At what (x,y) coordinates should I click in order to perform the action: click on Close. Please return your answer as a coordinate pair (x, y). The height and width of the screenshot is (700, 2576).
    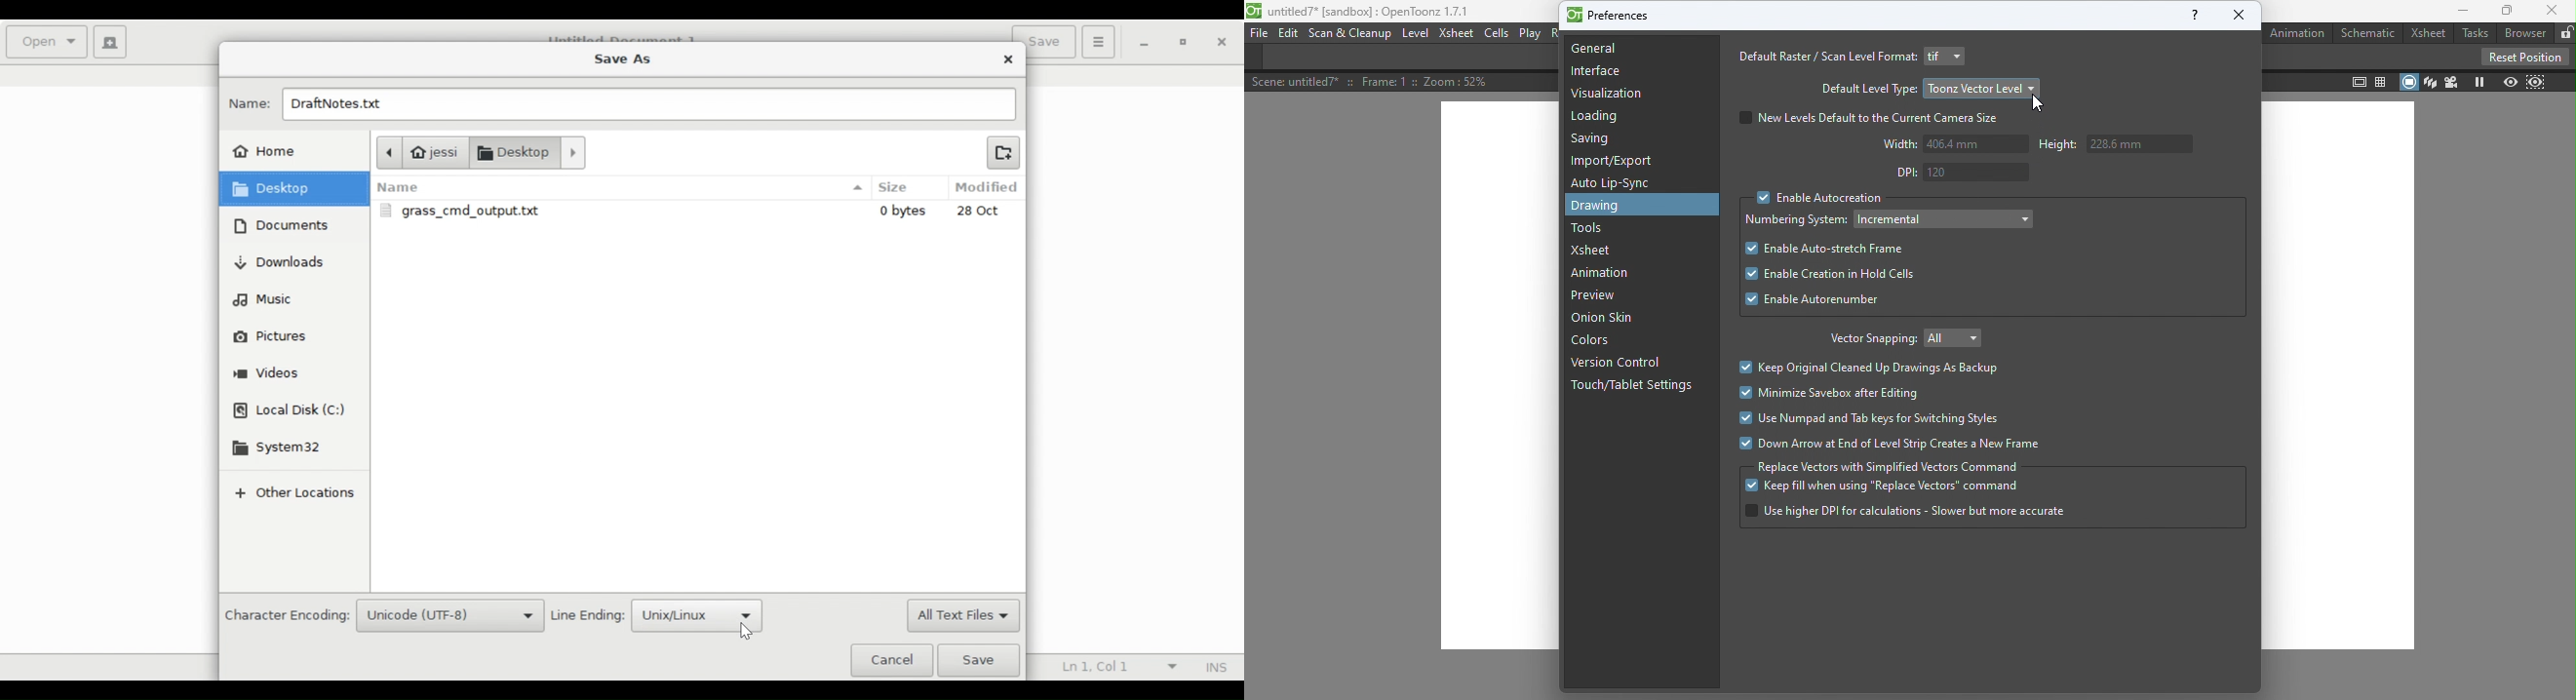
    Looking at the image, I should click on (1223, 43).